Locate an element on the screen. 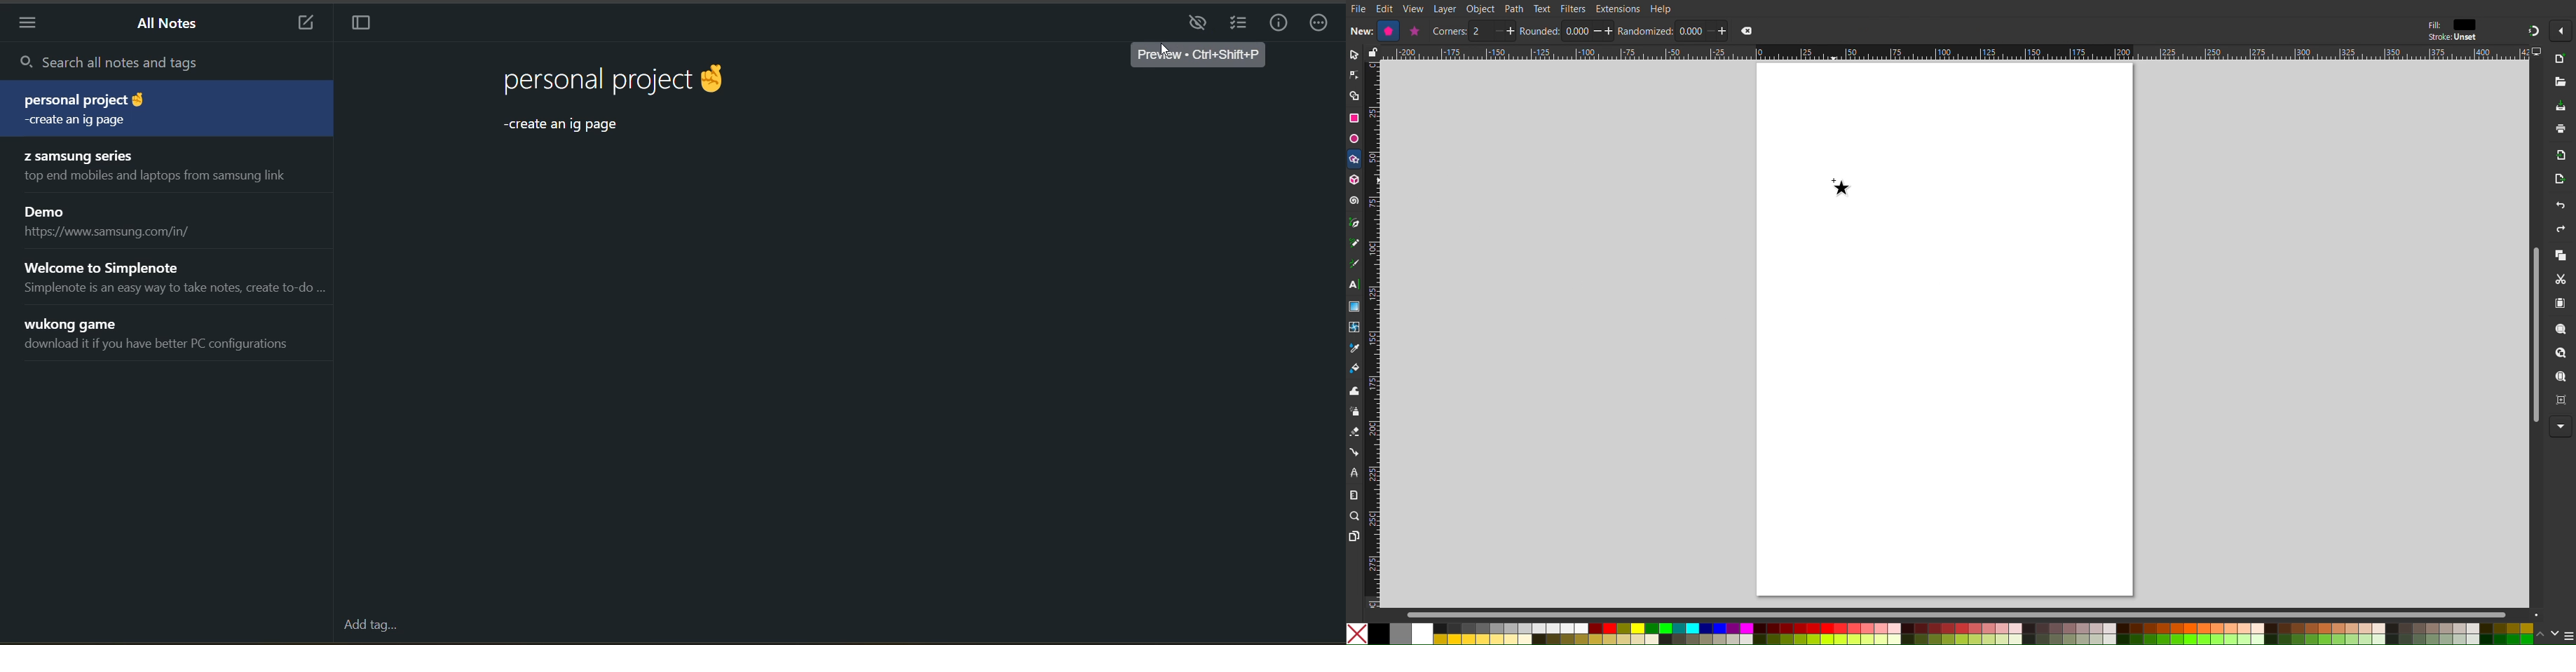 The height and width of the screenshot is (672, 2576). search is located at coordinates (164, 61).